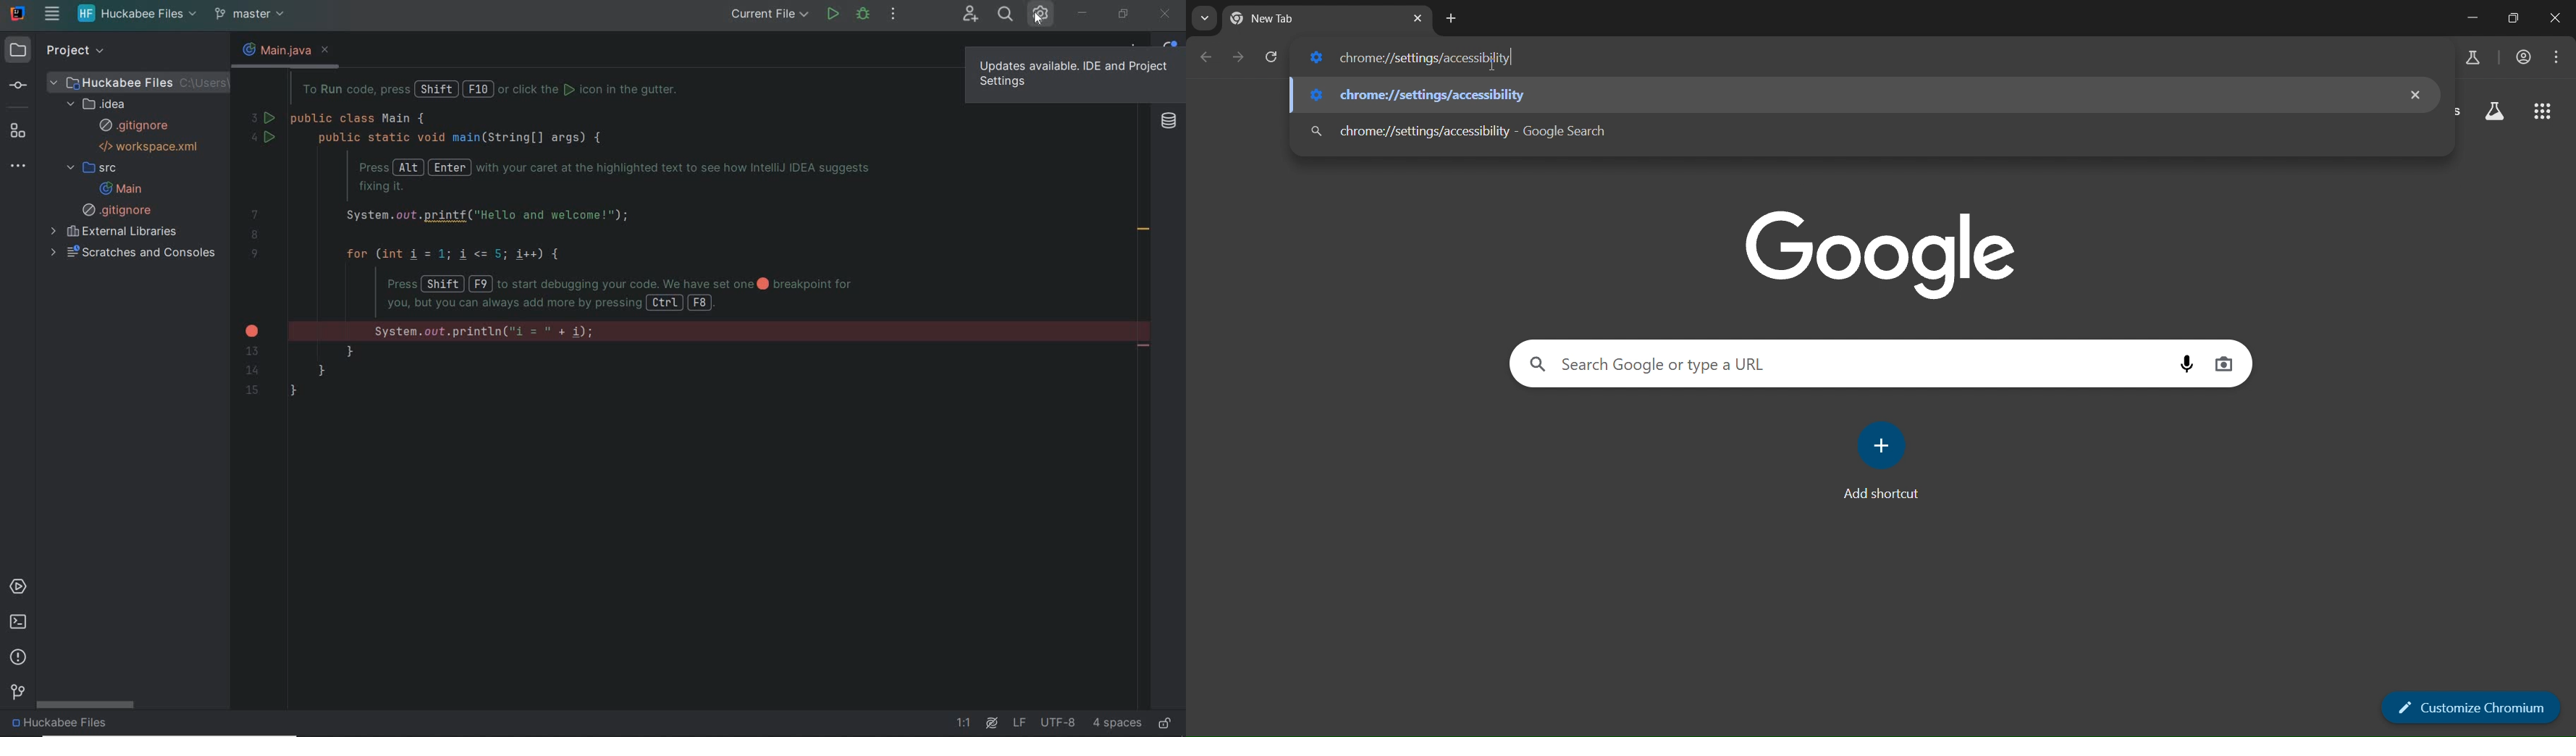 This screenshot has width=2576, height=756. I want to click on go forward one page, so click(1241, 60).